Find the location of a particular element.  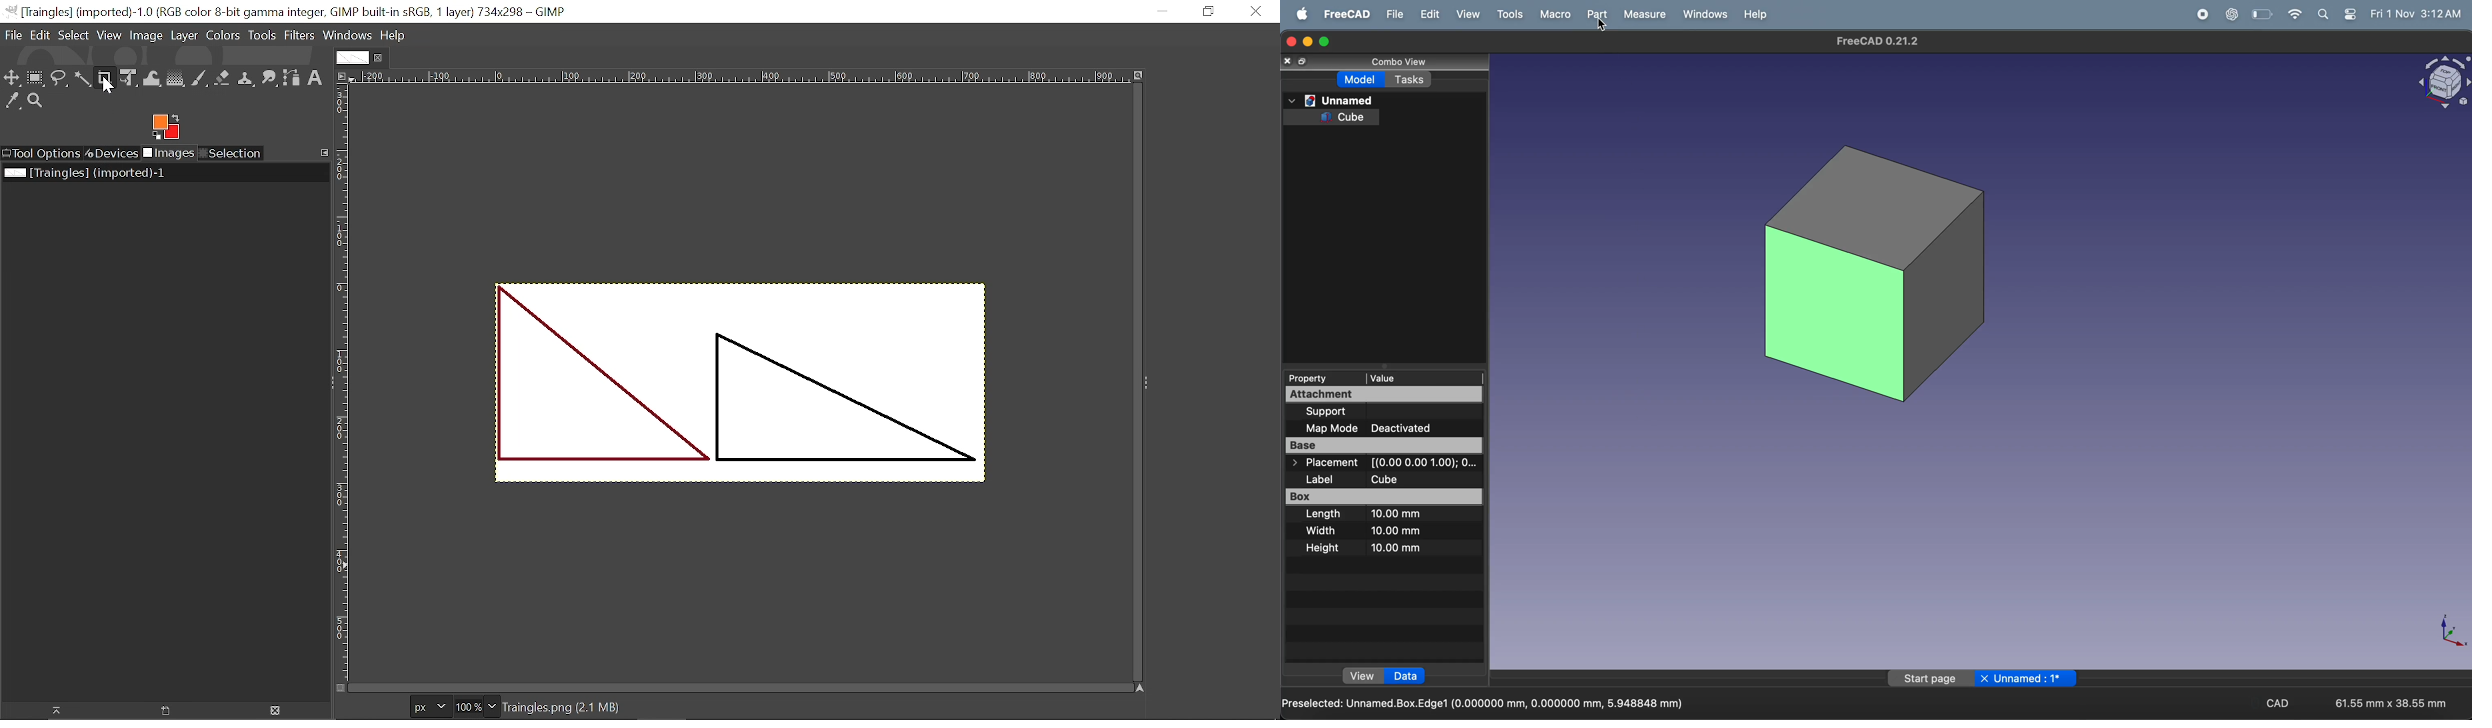

measure is located at coordinates (1644, 15).